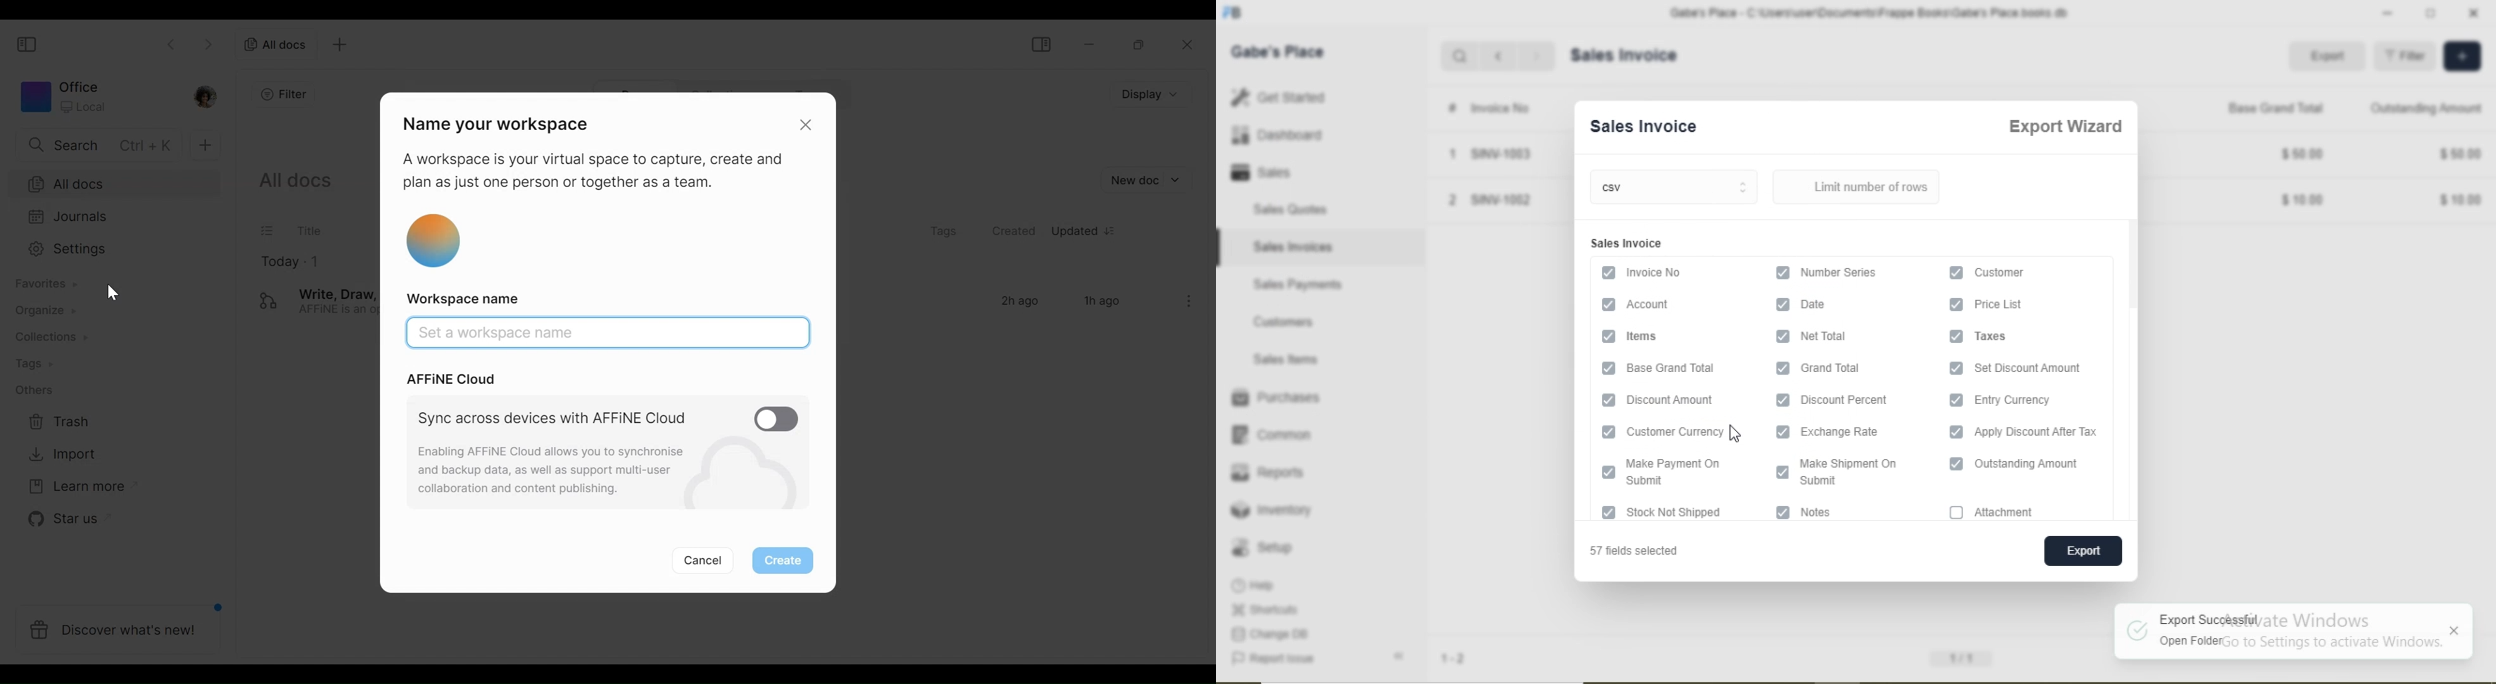 This screenshot has height=700, width=2520. What do you see at coordinates (460, 298) in the screenshot?
I see `Workspace name` at bounding box center [460, 298].